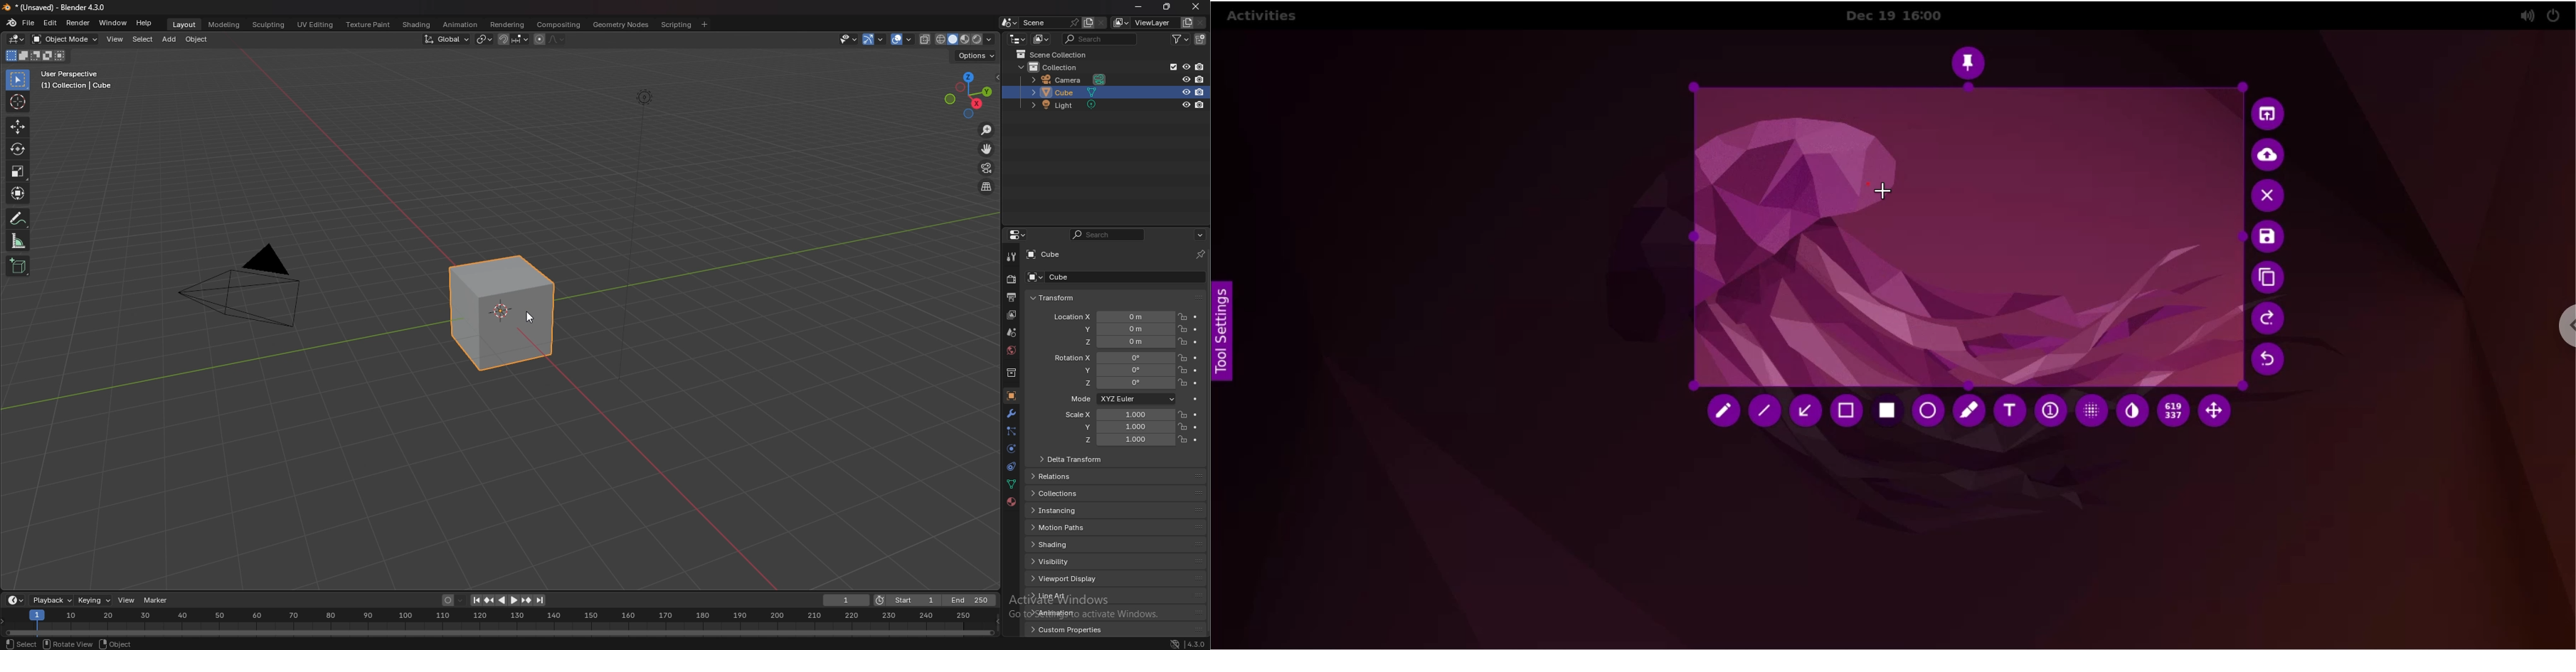 The image size is (2576, 672). Describe the element at coordinates (1197, 317) in the screenshot. I see `animate property` at that location.